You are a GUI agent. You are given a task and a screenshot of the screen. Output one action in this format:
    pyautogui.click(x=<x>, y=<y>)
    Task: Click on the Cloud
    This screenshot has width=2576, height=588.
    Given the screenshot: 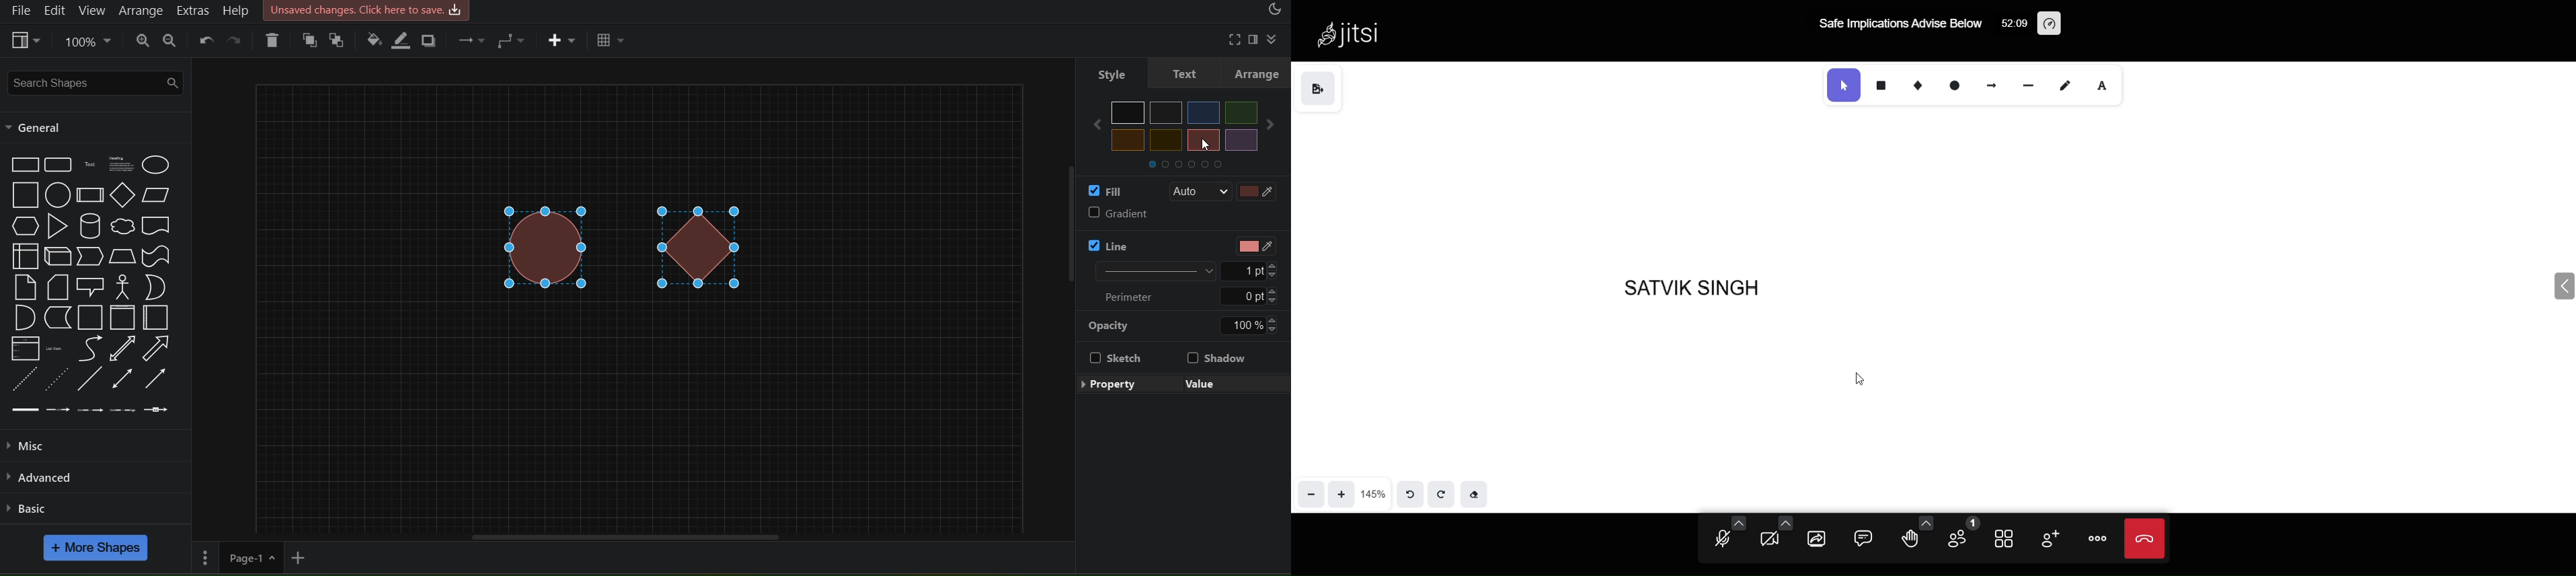 What is the action you would take?
    pyautogui.click(x=121, y=226)
    